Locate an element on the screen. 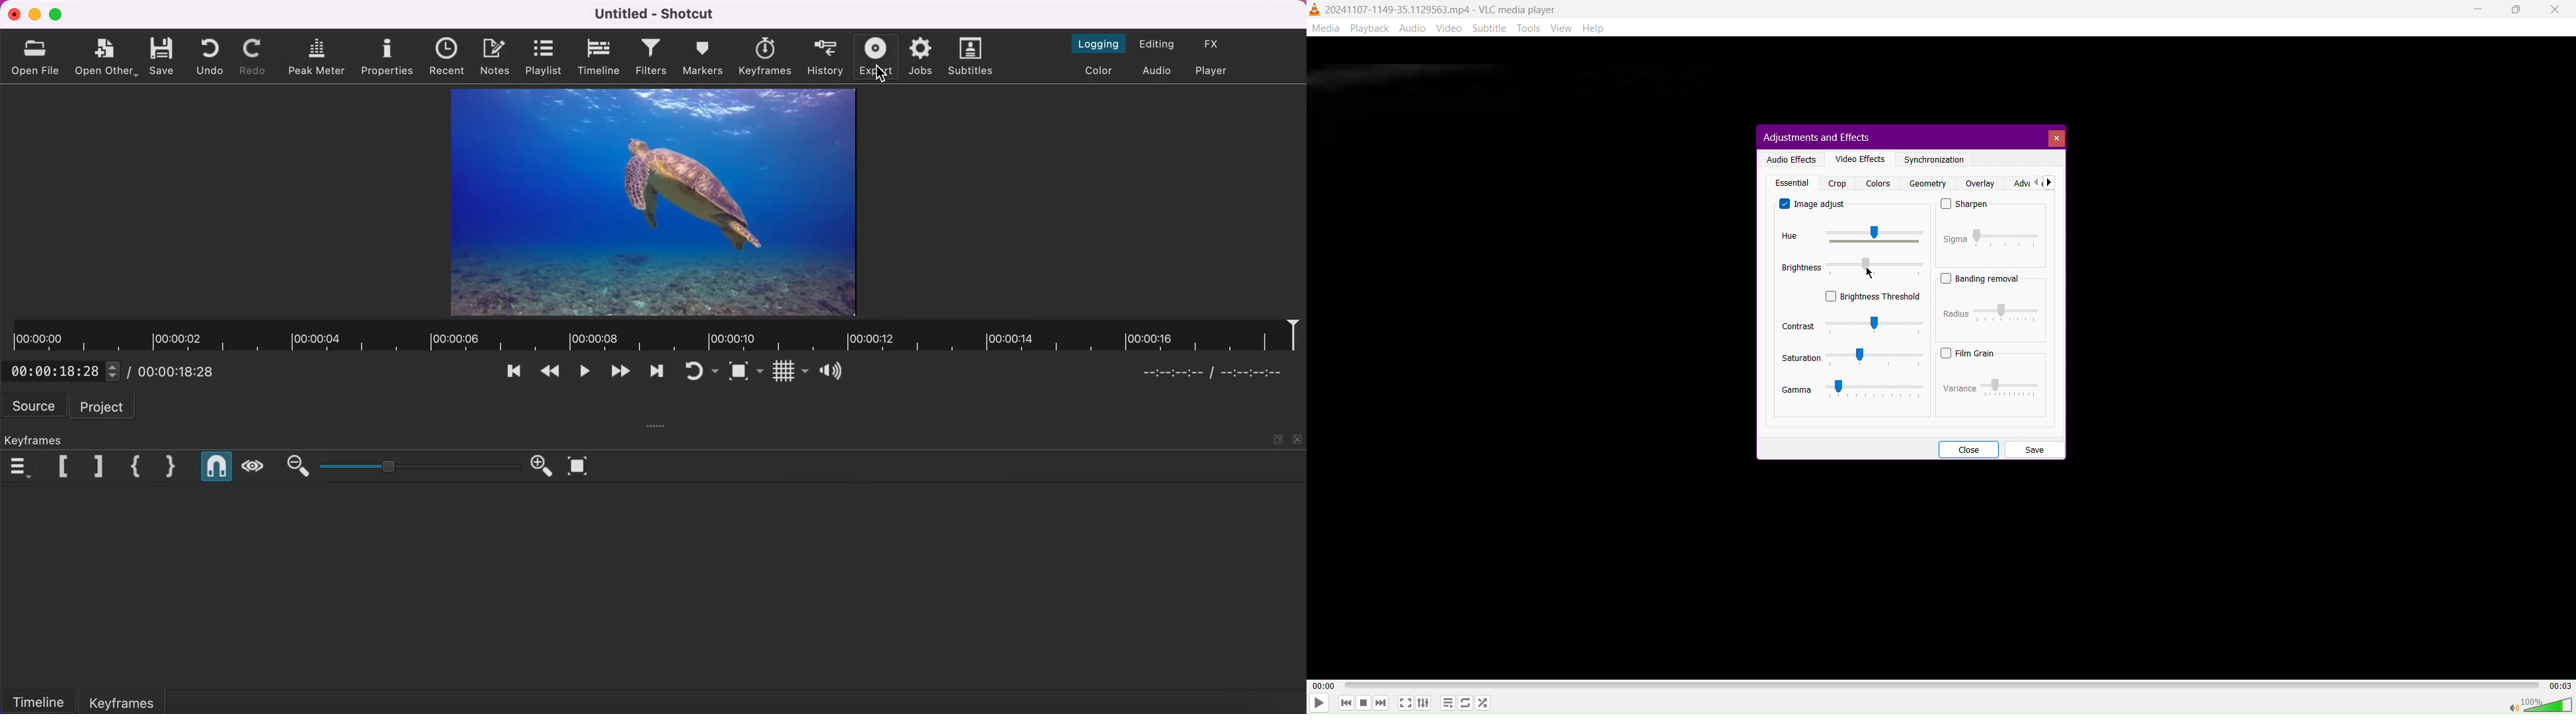 This screenshot has height=728, width=2576. toggle grid display on the player is located at coordinates (790, 371).